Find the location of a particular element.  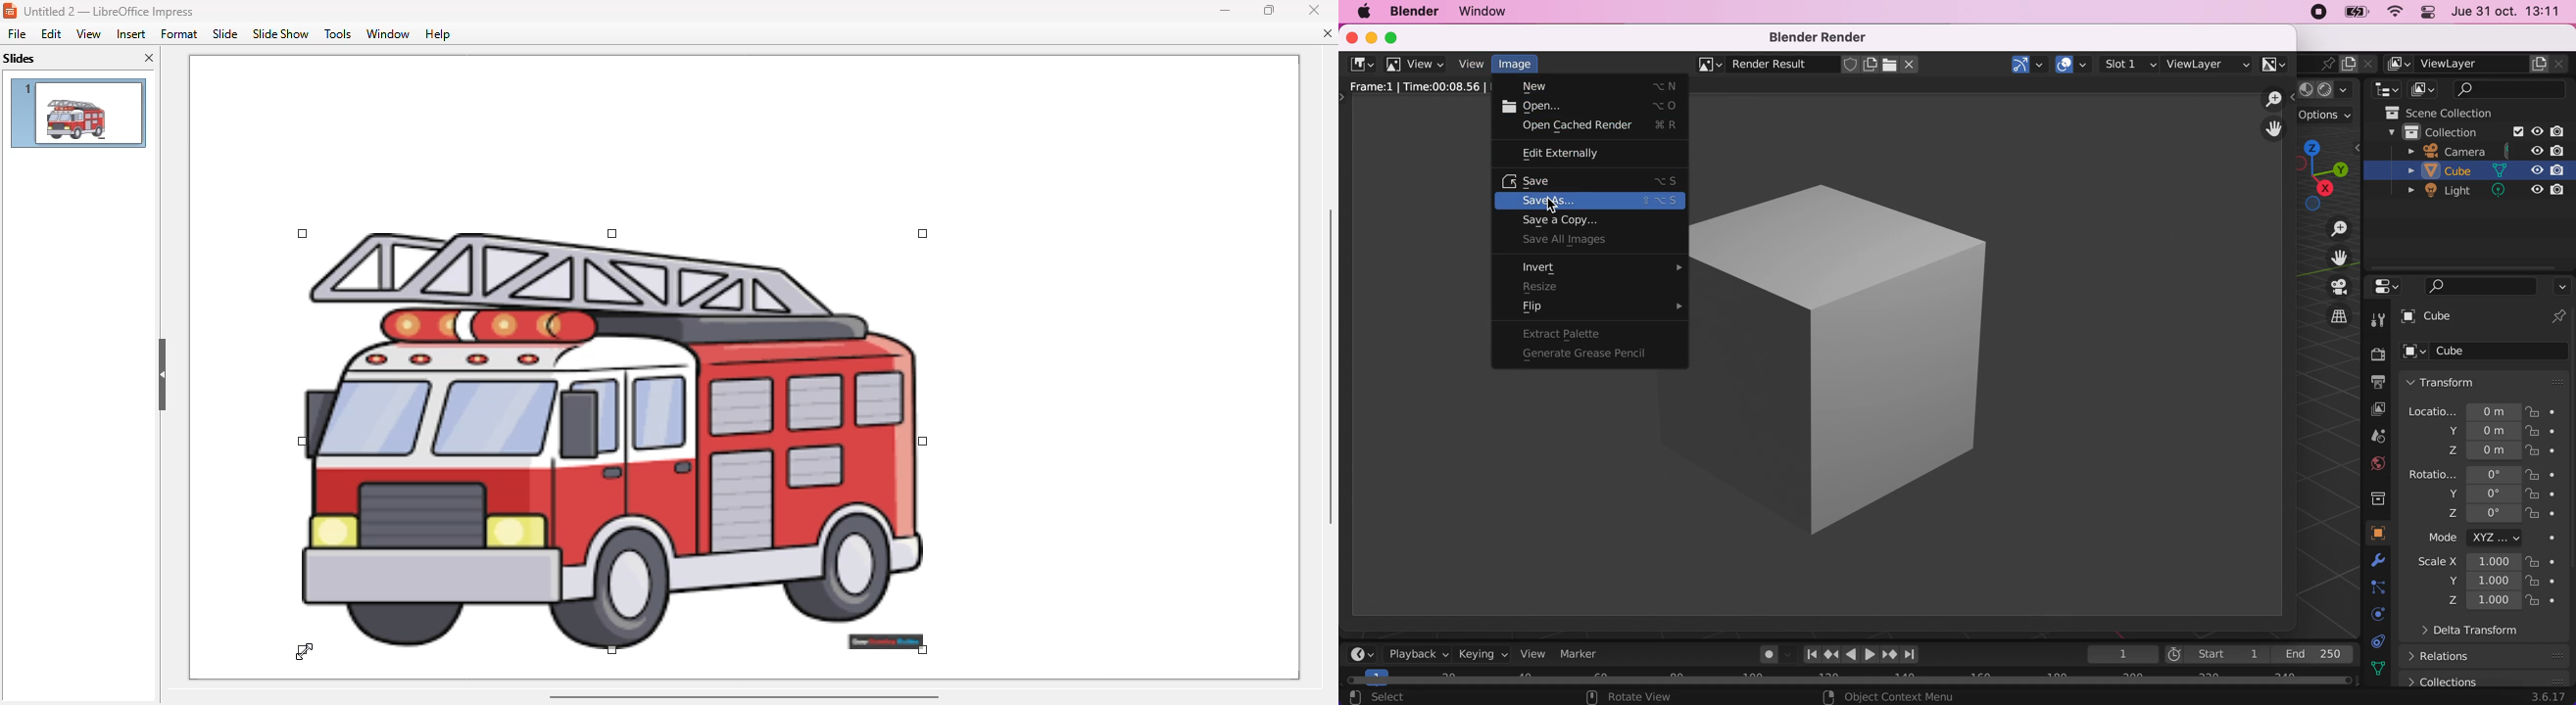

switch the current view is located at coordinates (2329, 316).